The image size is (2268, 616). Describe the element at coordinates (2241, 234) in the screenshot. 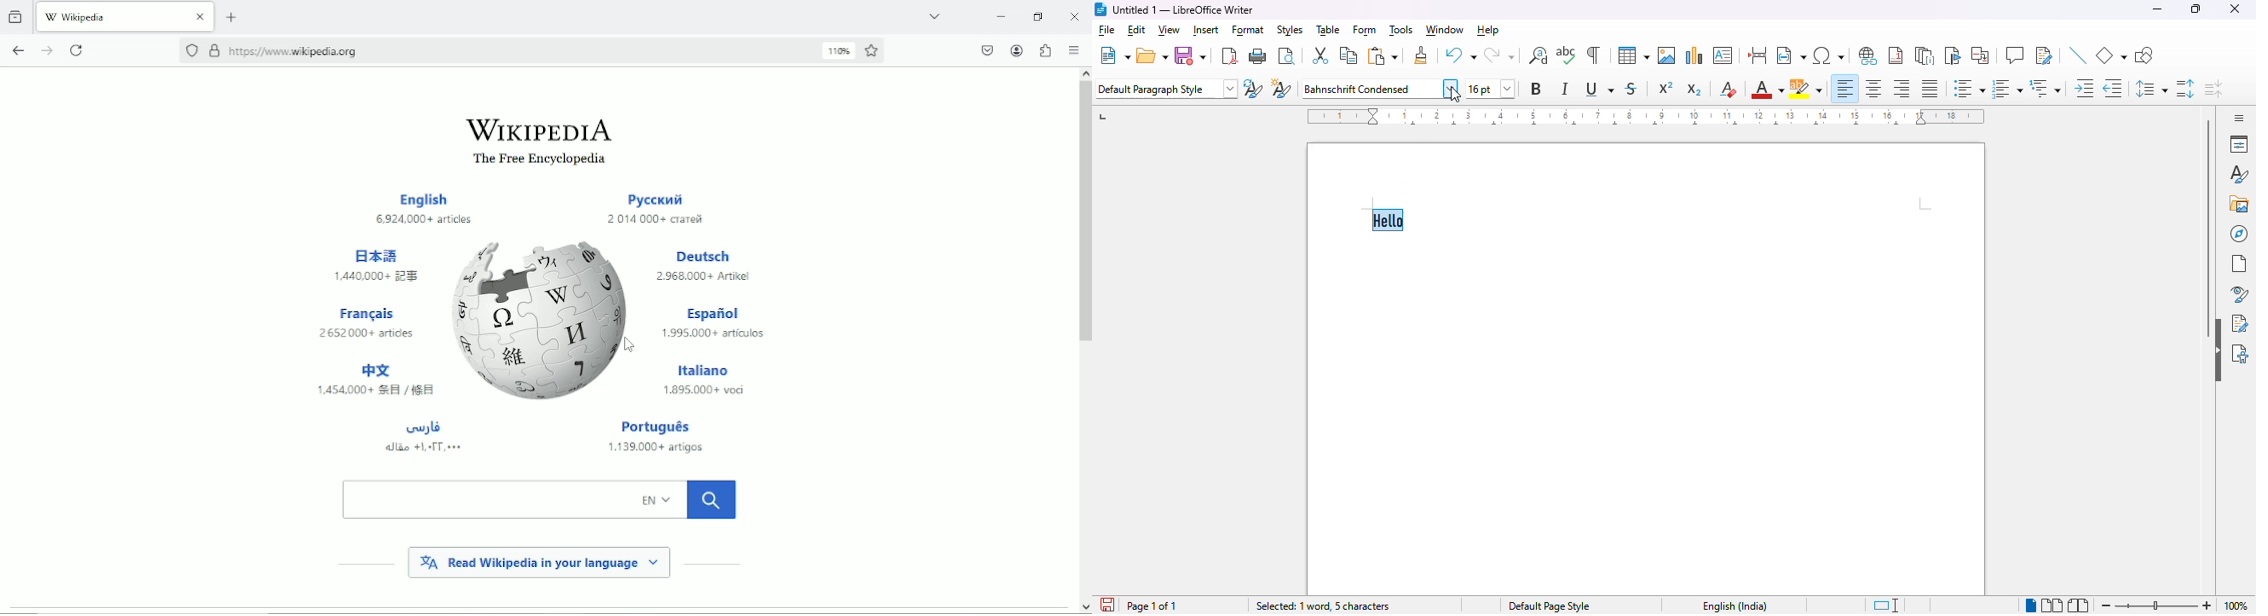

I see `navigator` at that location.